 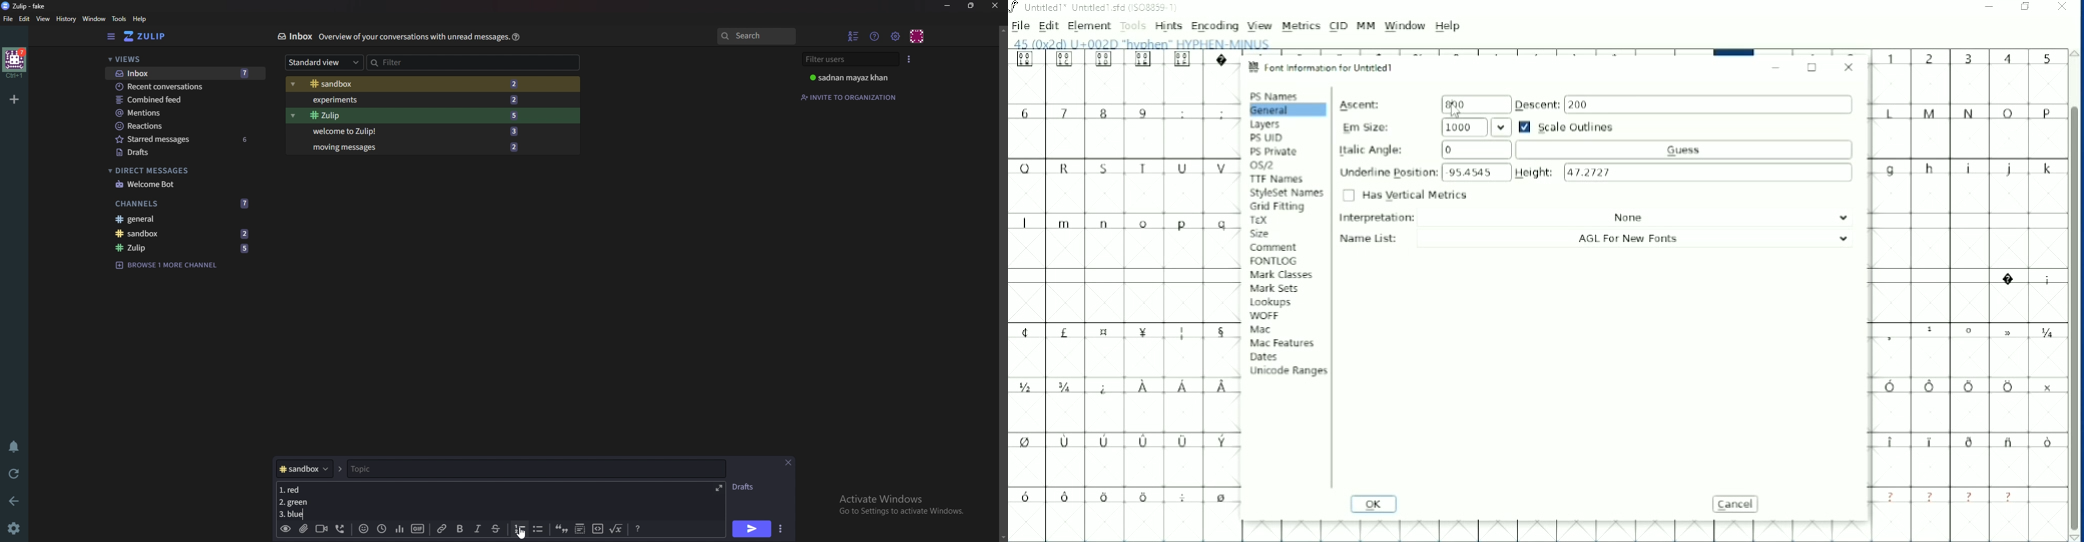 I want to click on Reload, so click(x=16, y=473).